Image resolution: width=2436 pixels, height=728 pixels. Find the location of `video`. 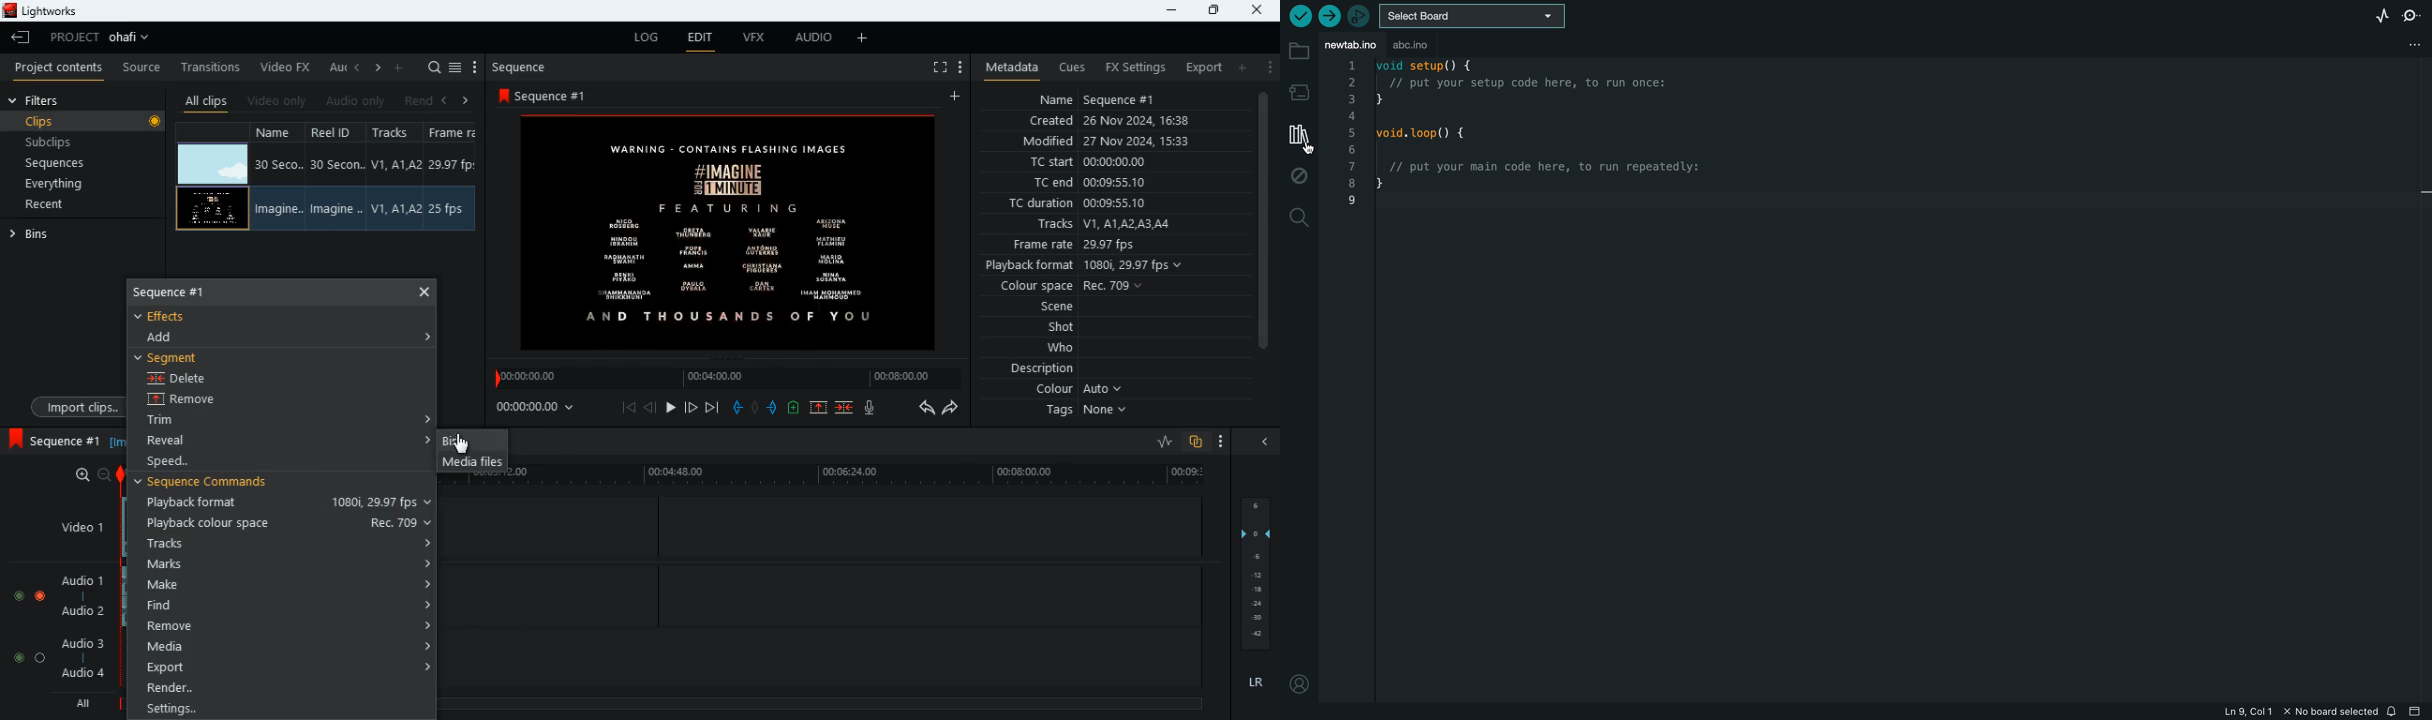

video is located at coordinates (213, 162).